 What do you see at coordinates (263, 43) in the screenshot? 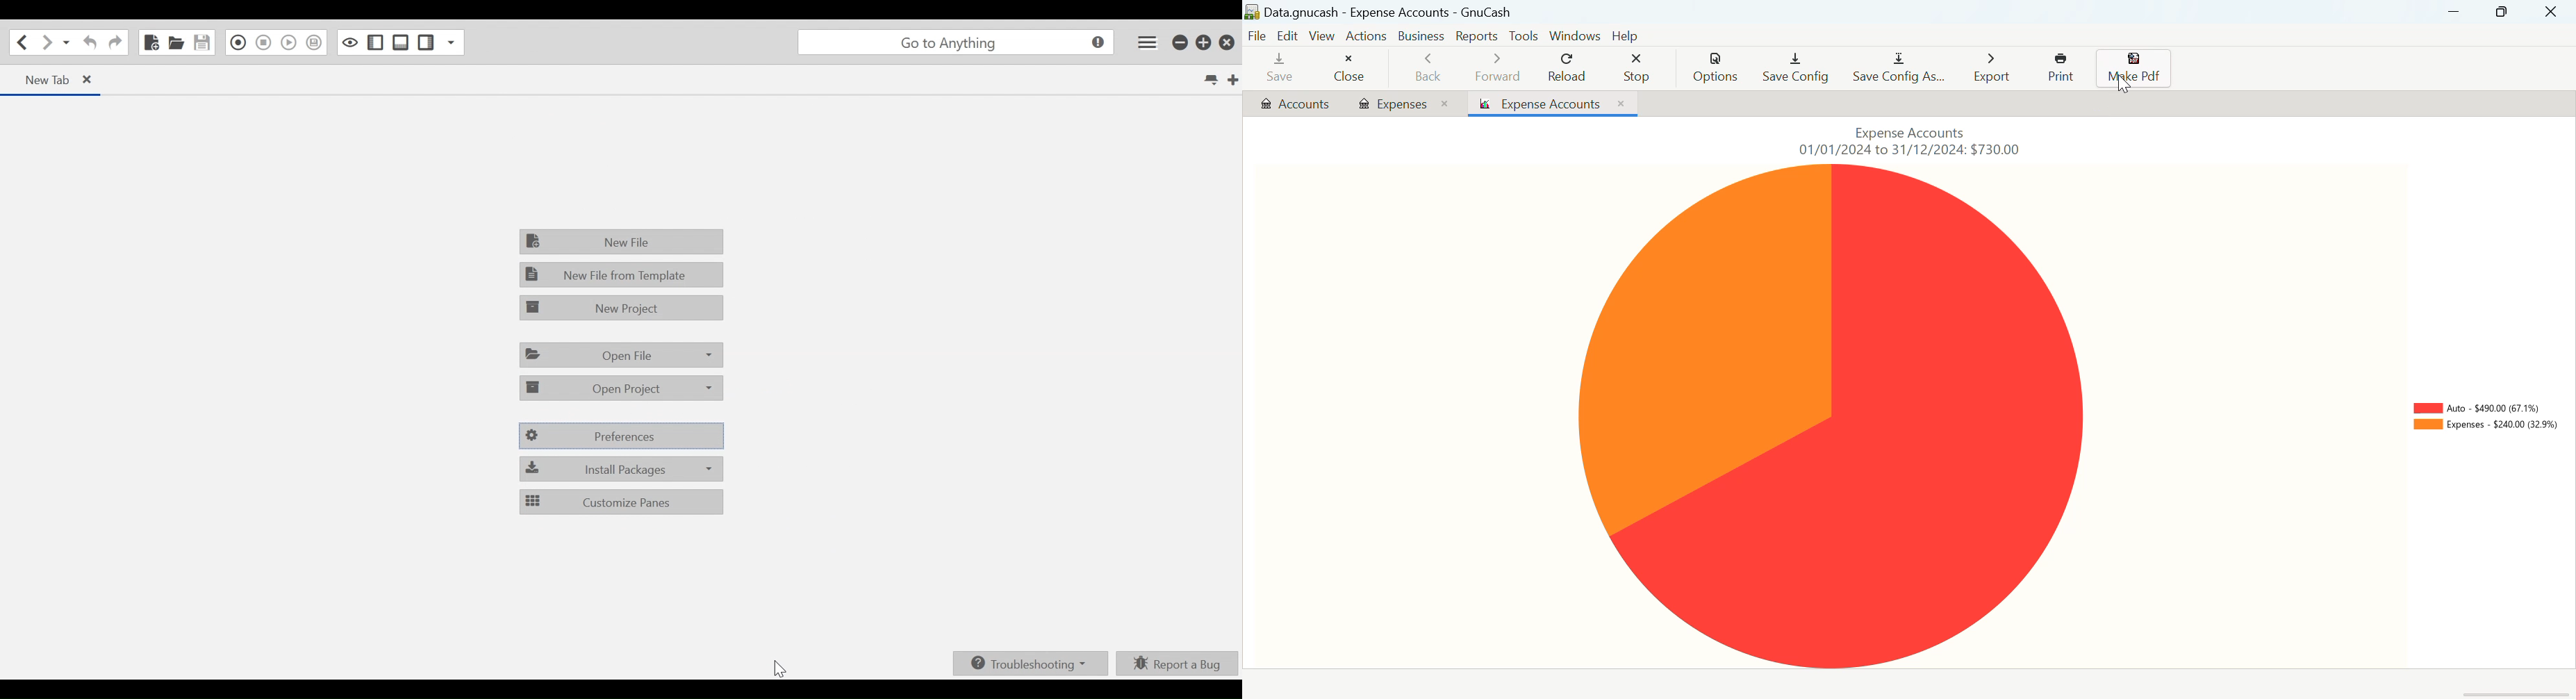
I see `Stop Recording Macro` at bounding box center [263, 43].